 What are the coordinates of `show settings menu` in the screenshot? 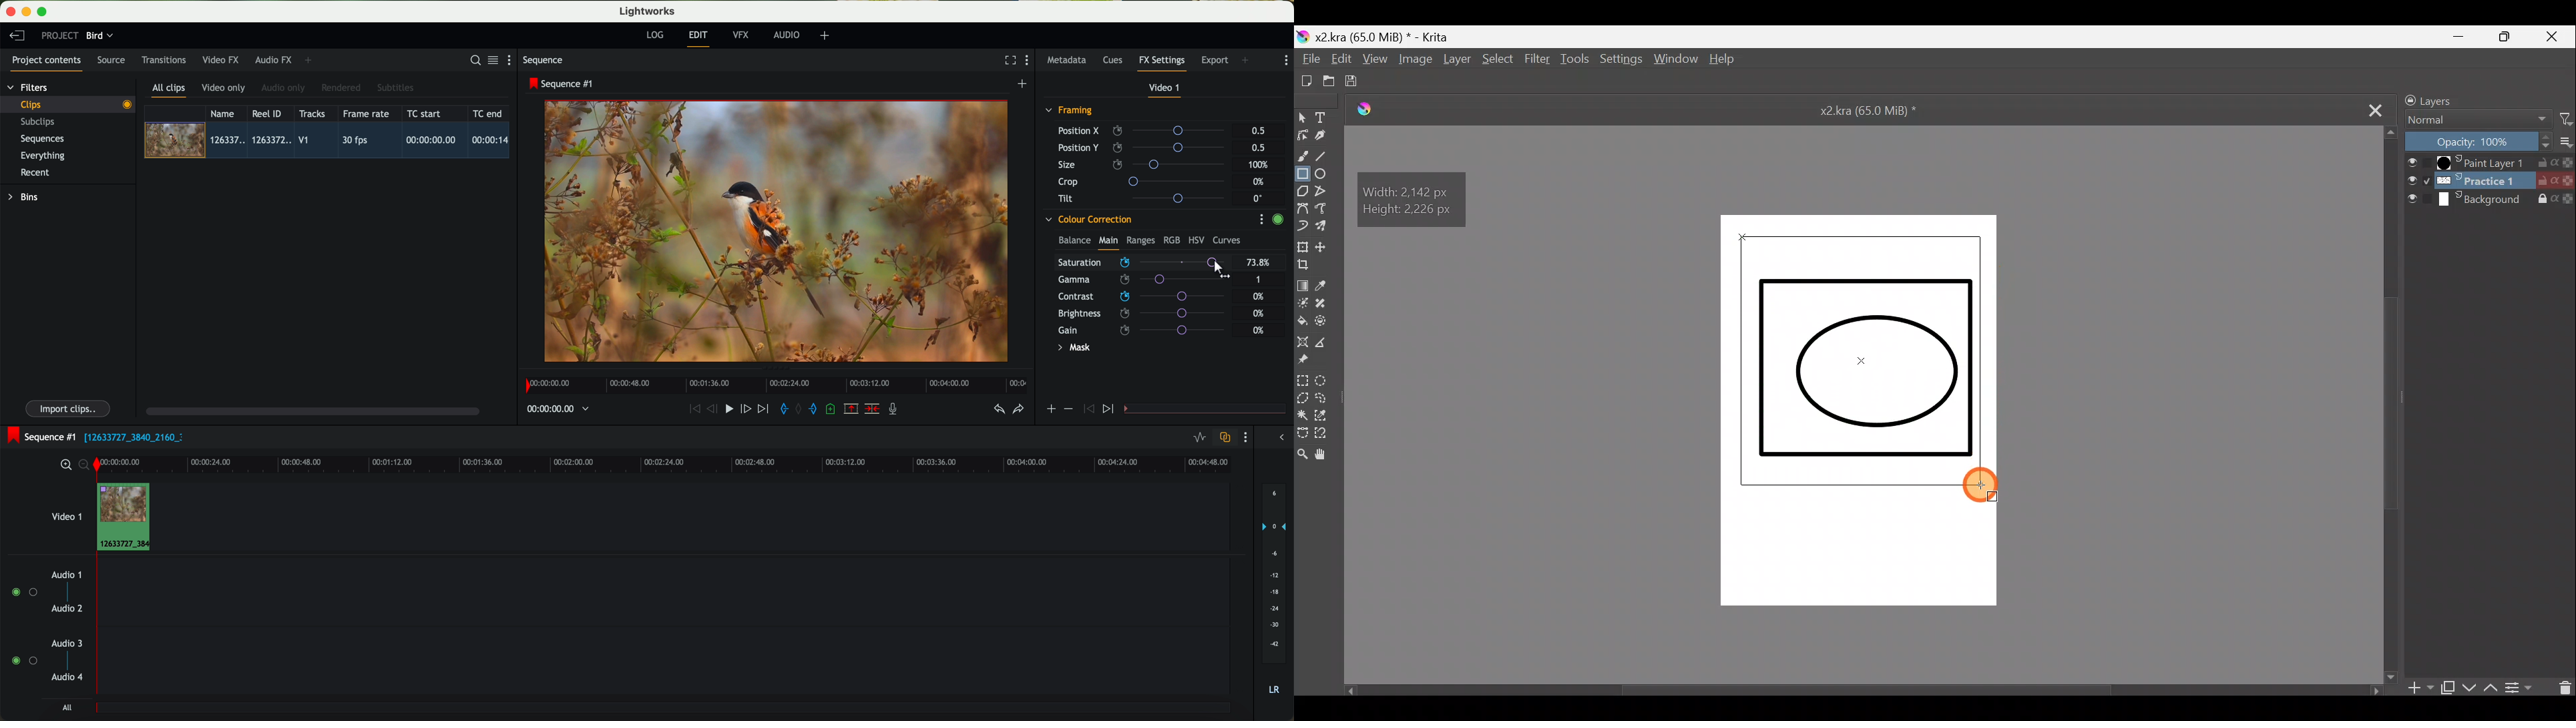 It's located at (1285, 60).